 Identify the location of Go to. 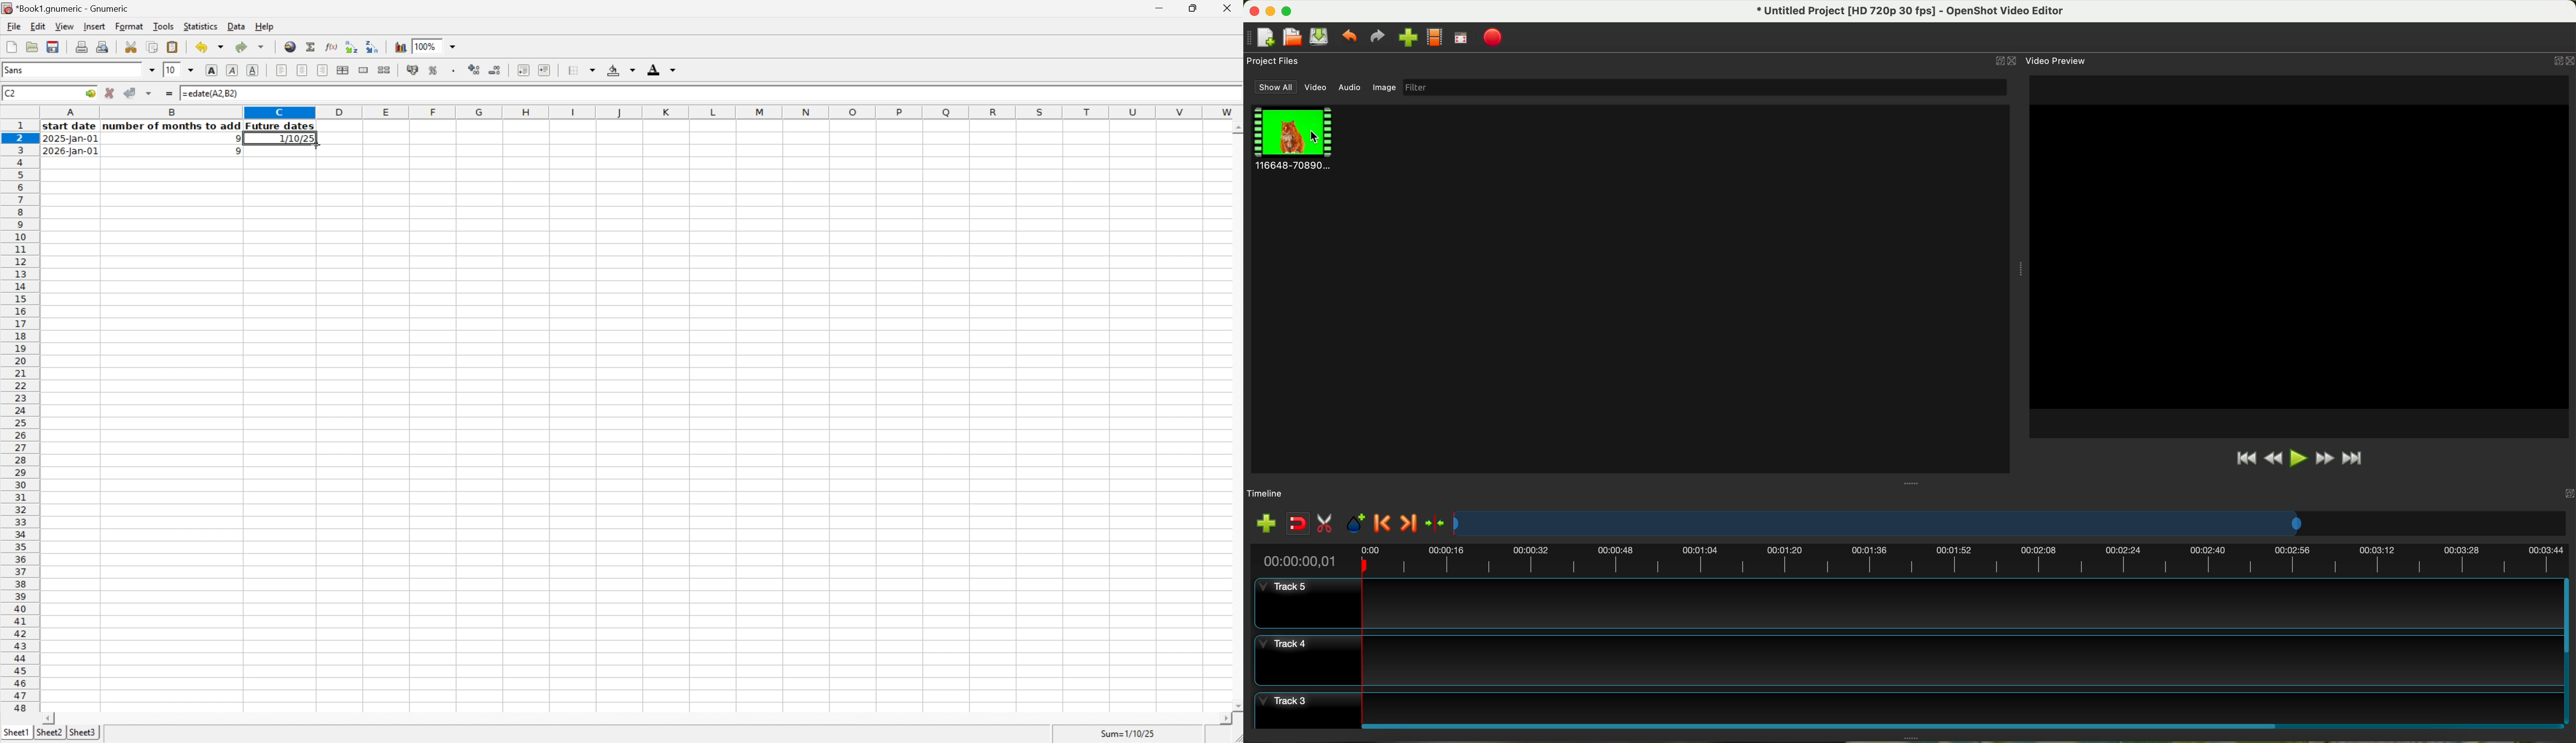
(89, 93).